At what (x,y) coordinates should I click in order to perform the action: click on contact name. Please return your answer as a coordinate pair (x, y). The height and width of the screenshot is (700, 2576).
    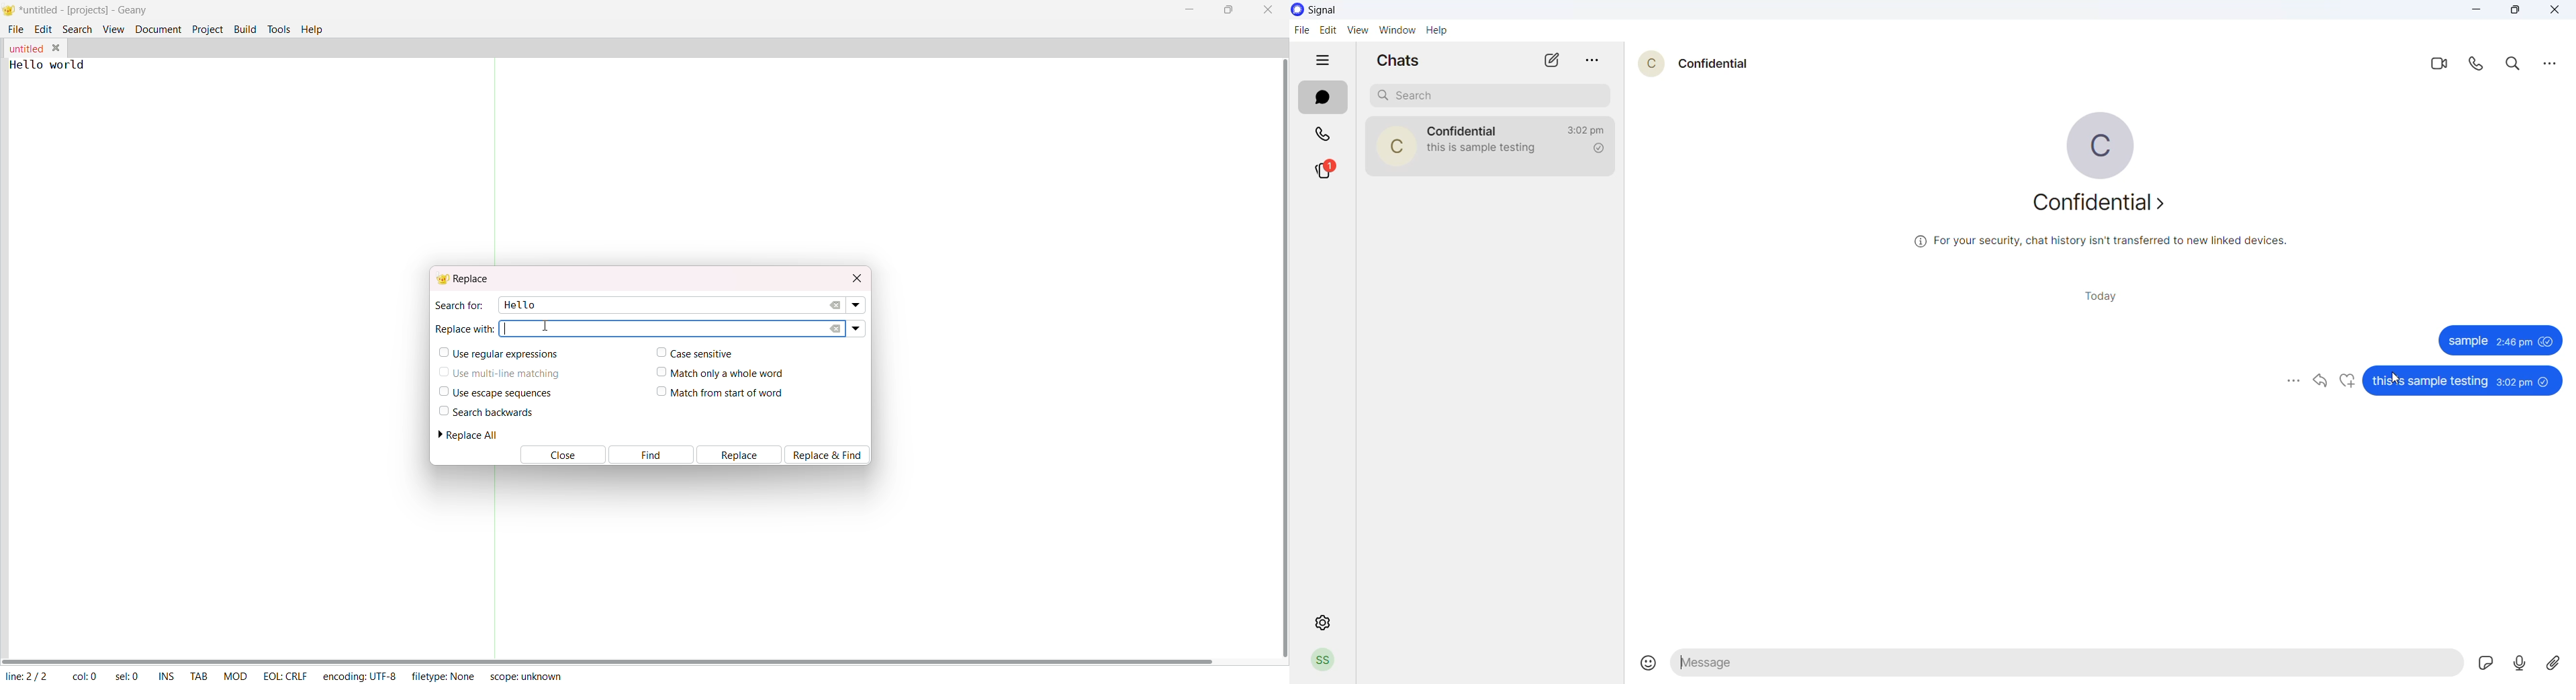
    Looking at the image, I should click on (1713, 63).